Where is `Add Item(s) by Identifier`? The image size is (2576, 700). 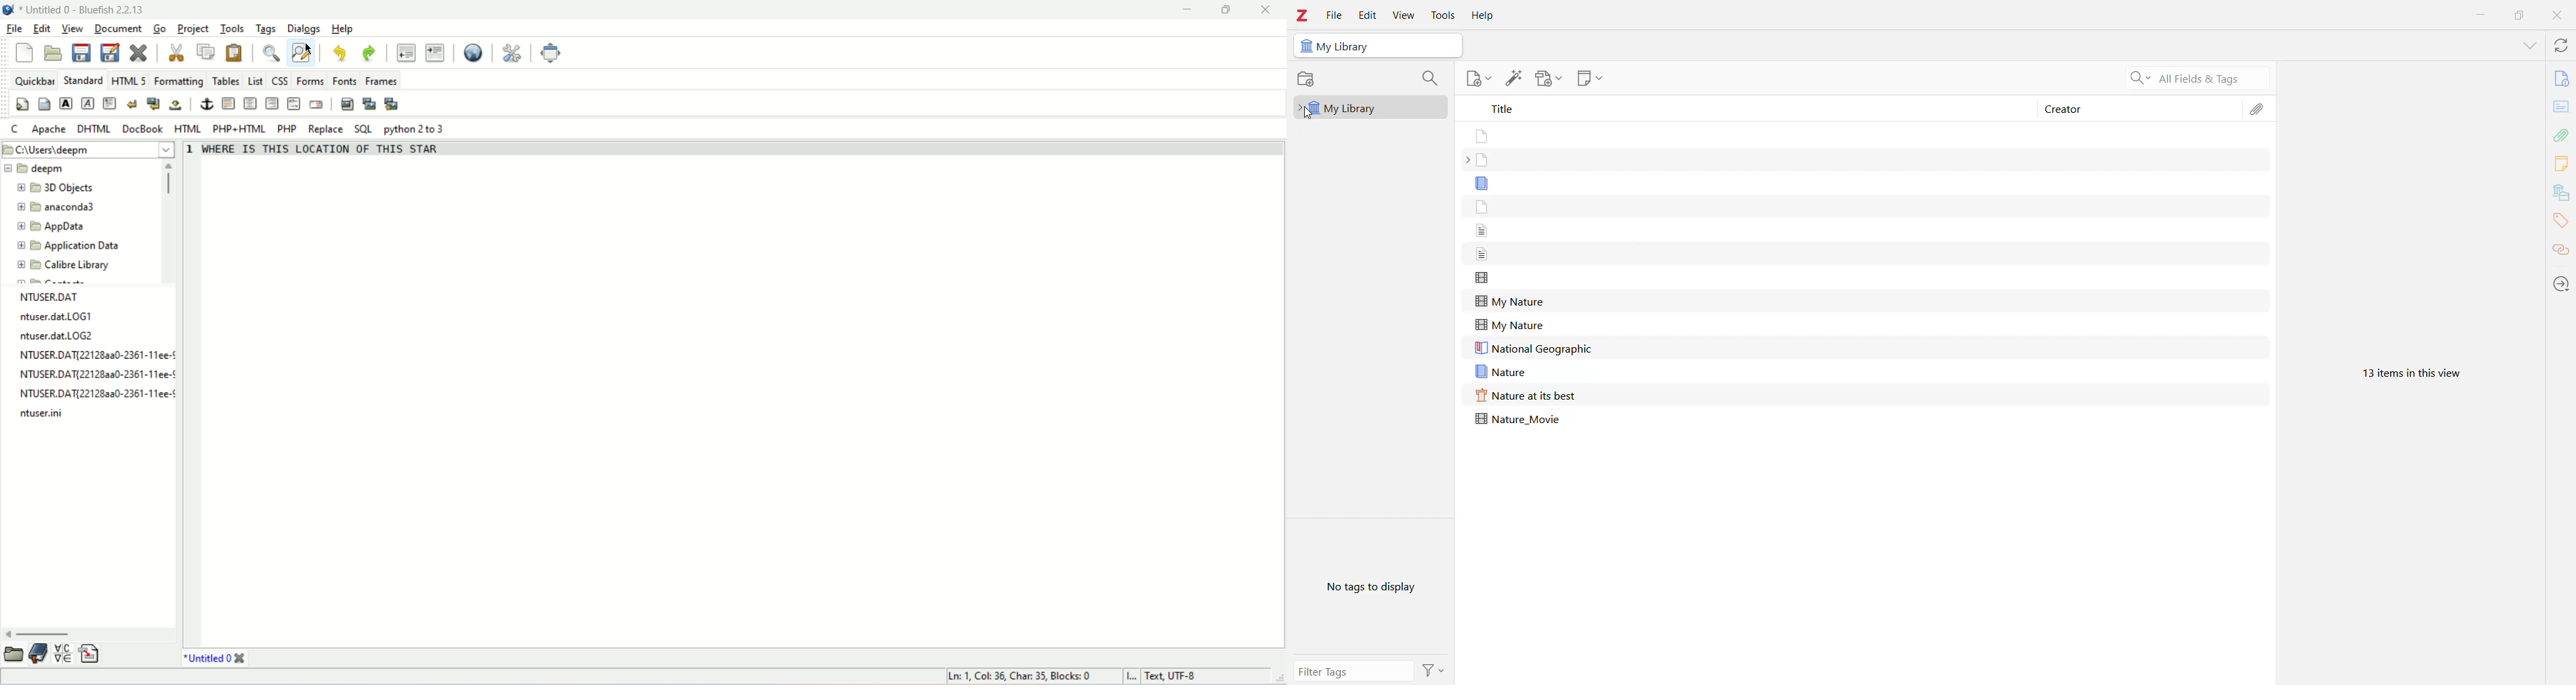 Add Item(s) by Identifier is located at coordinates (1512, 79).